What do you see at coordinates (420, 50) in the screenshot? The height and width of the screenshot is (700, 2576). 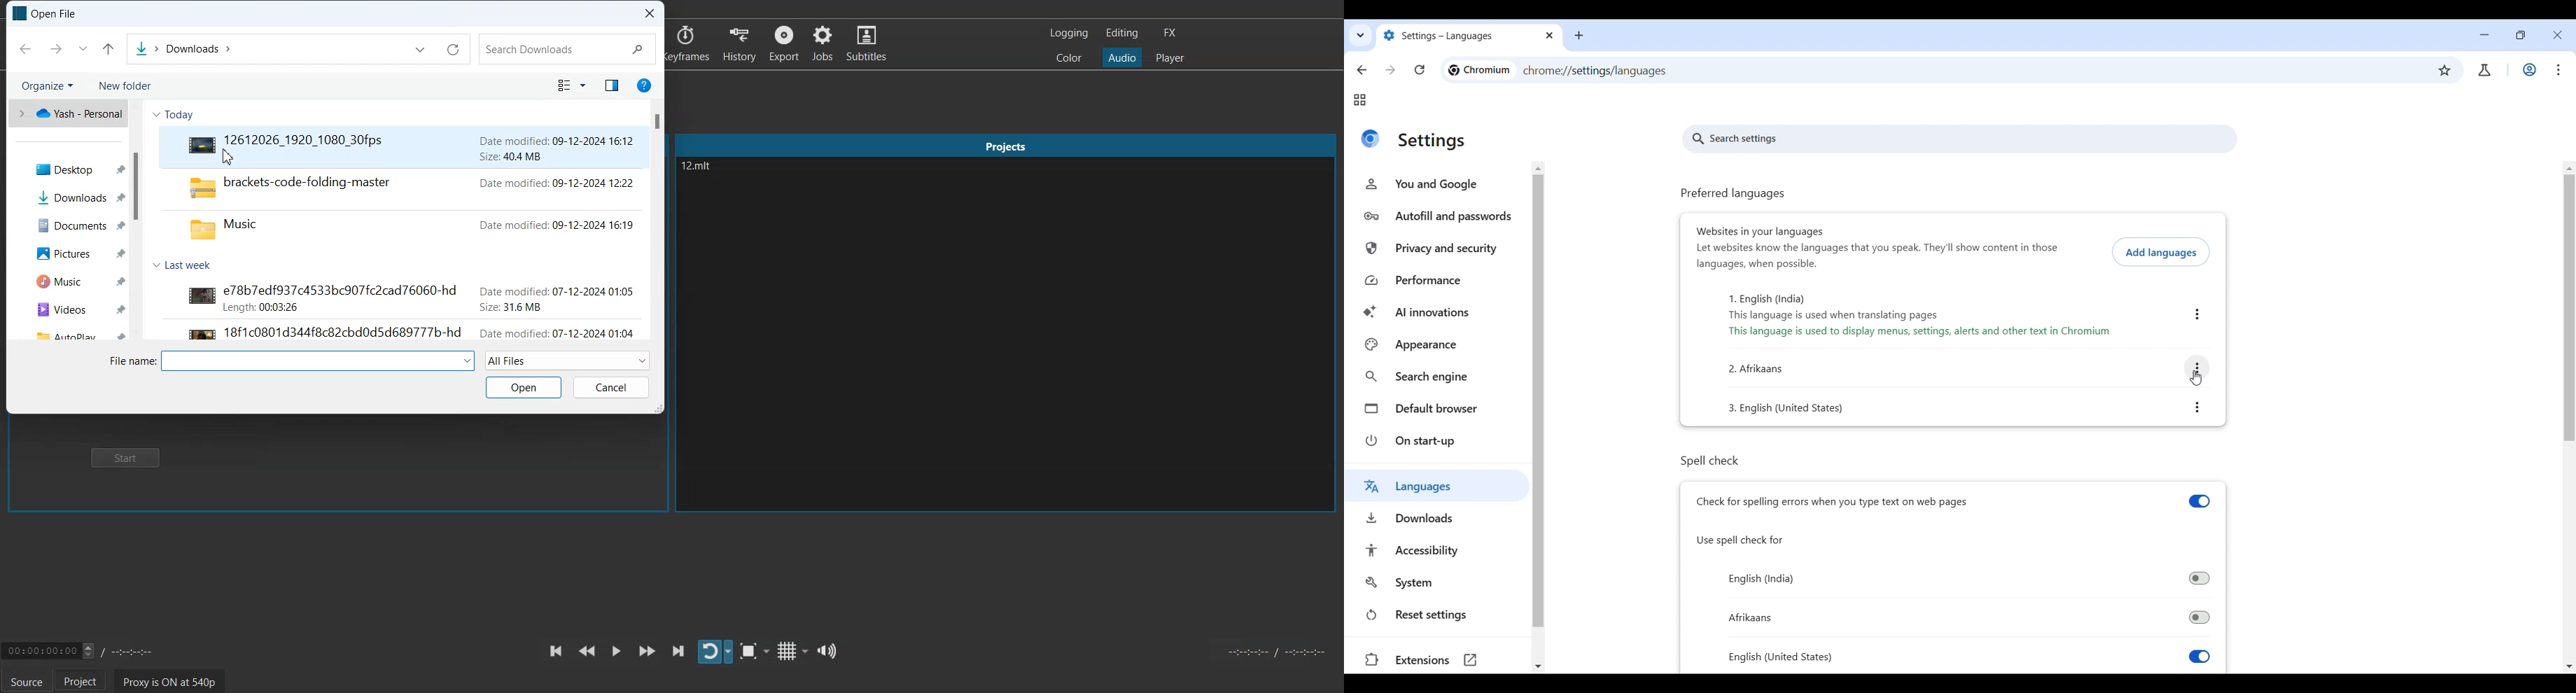 I see `Previous File` at bounding box center [420, 50].